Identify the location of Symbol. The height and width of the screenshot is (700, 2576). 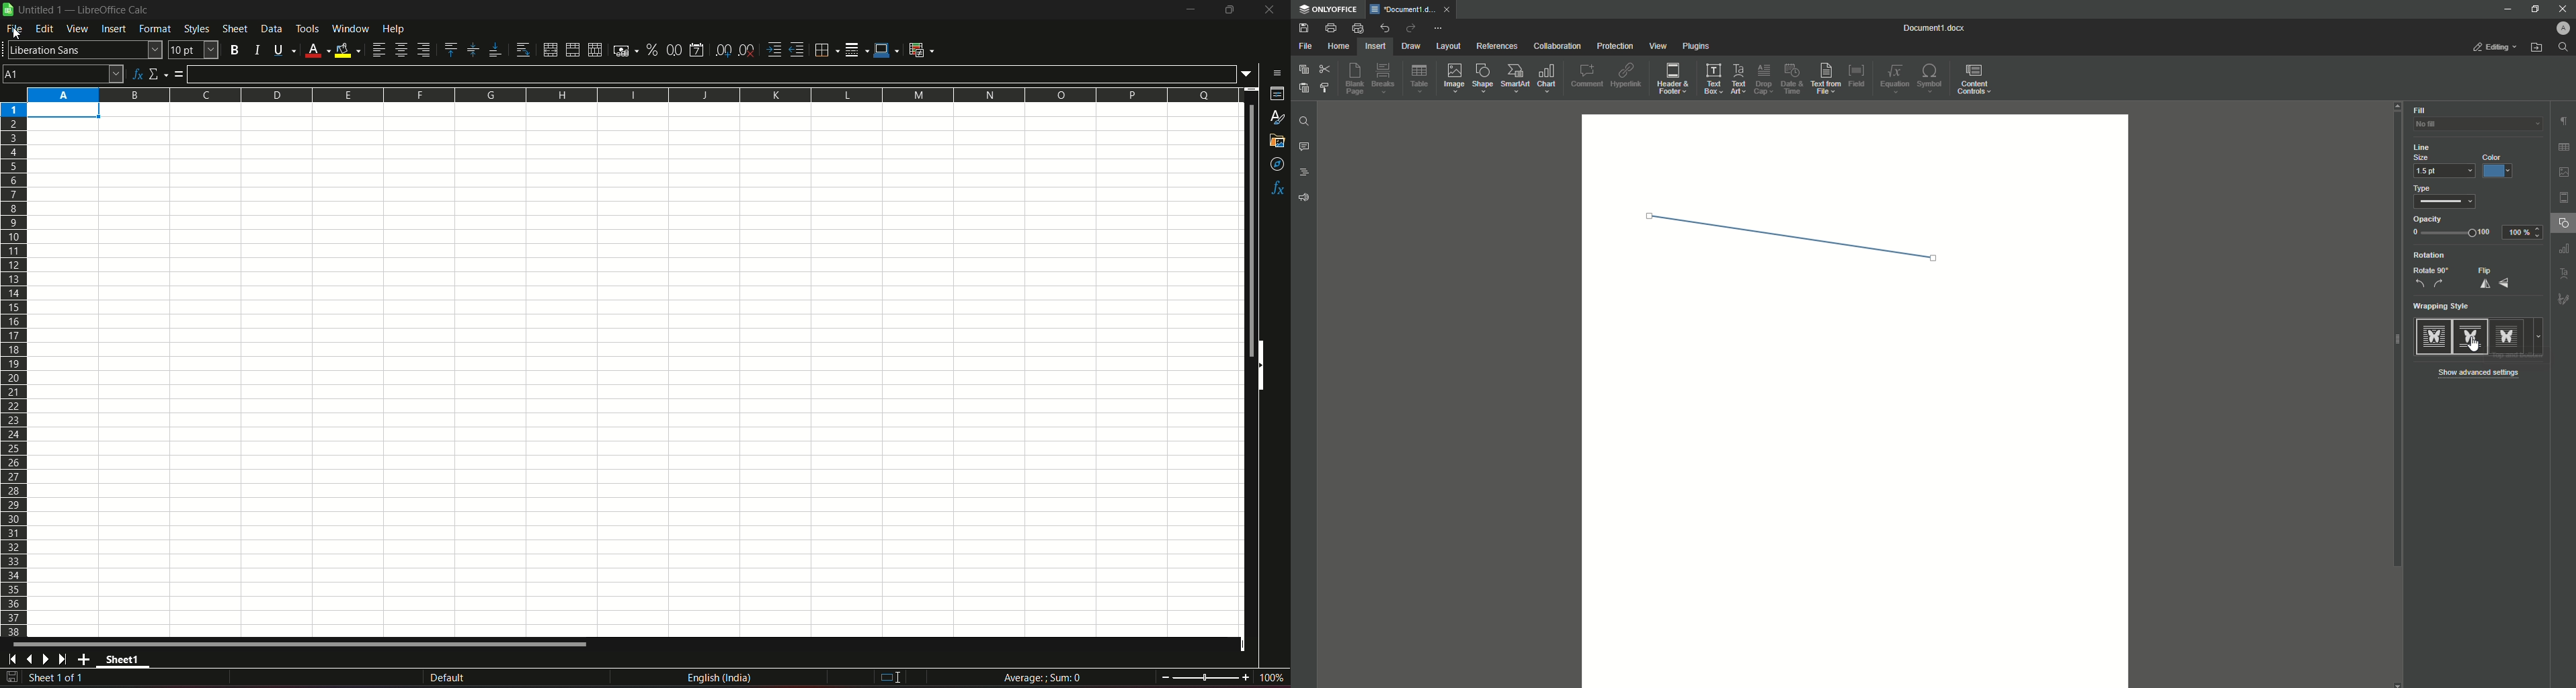
(1932, 80).